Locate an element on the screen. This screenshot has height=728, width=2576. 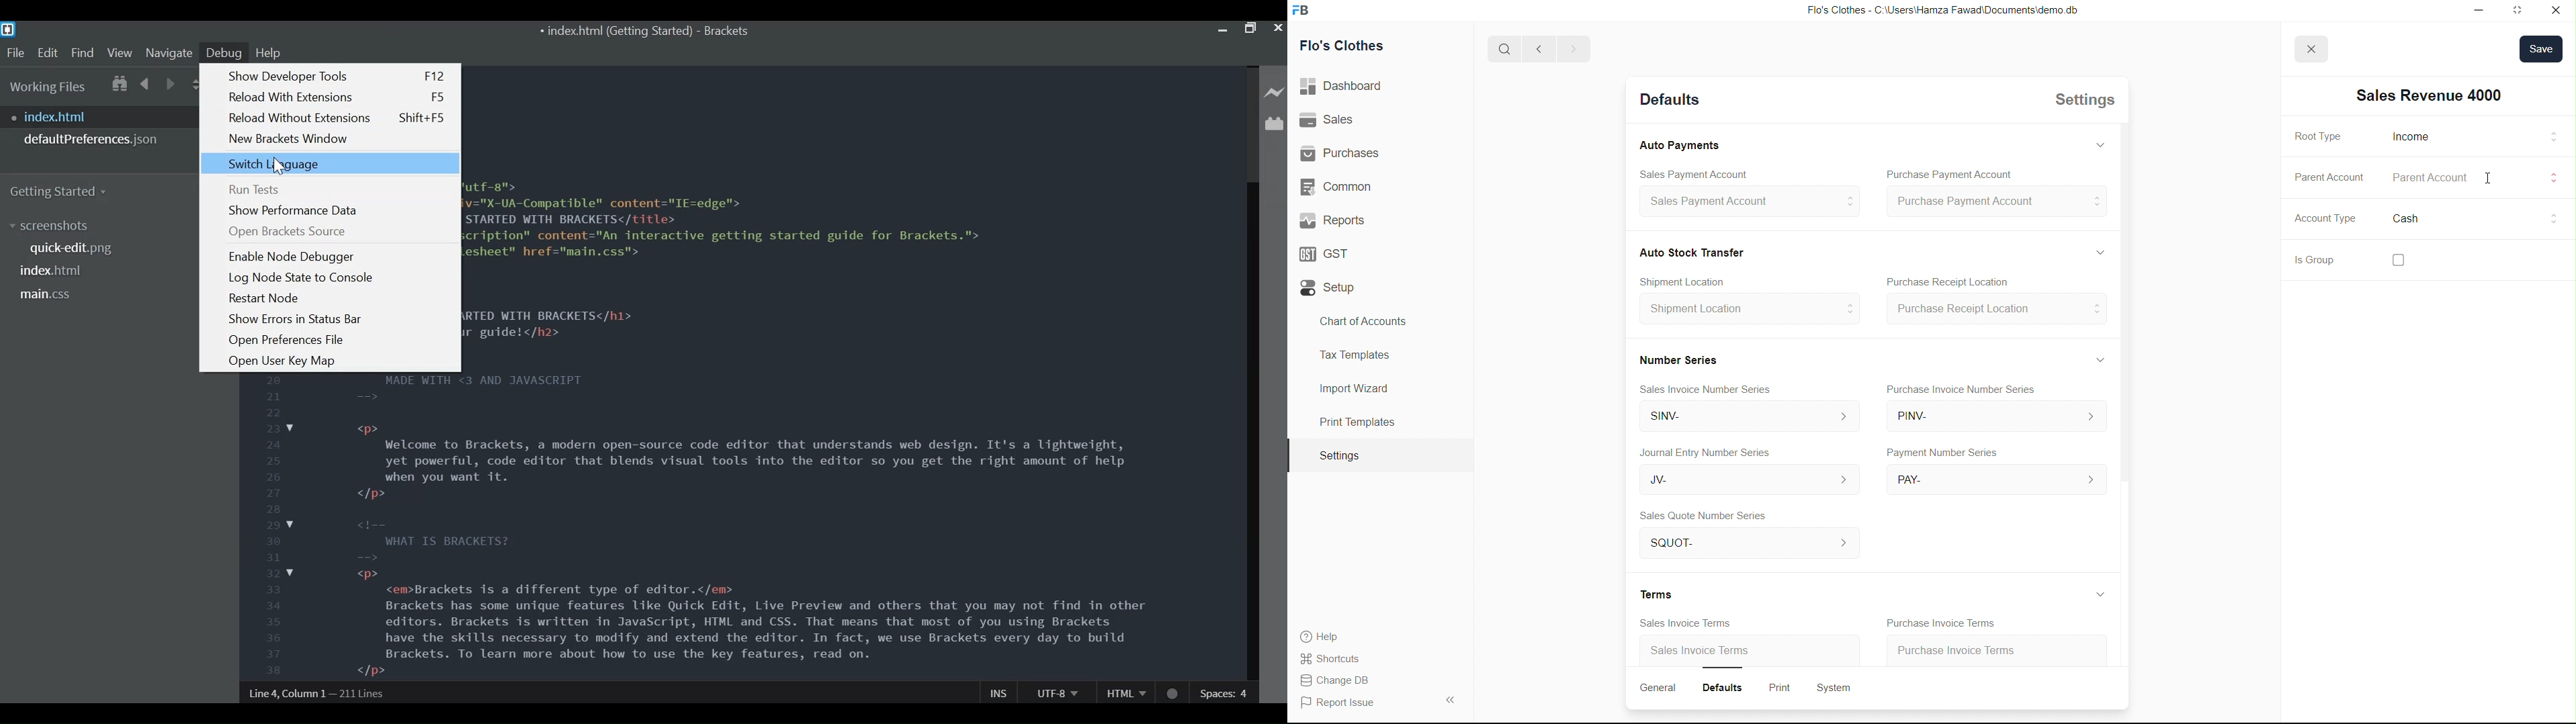
Vertical Scroll bar is located at coordinates (1251, 431).